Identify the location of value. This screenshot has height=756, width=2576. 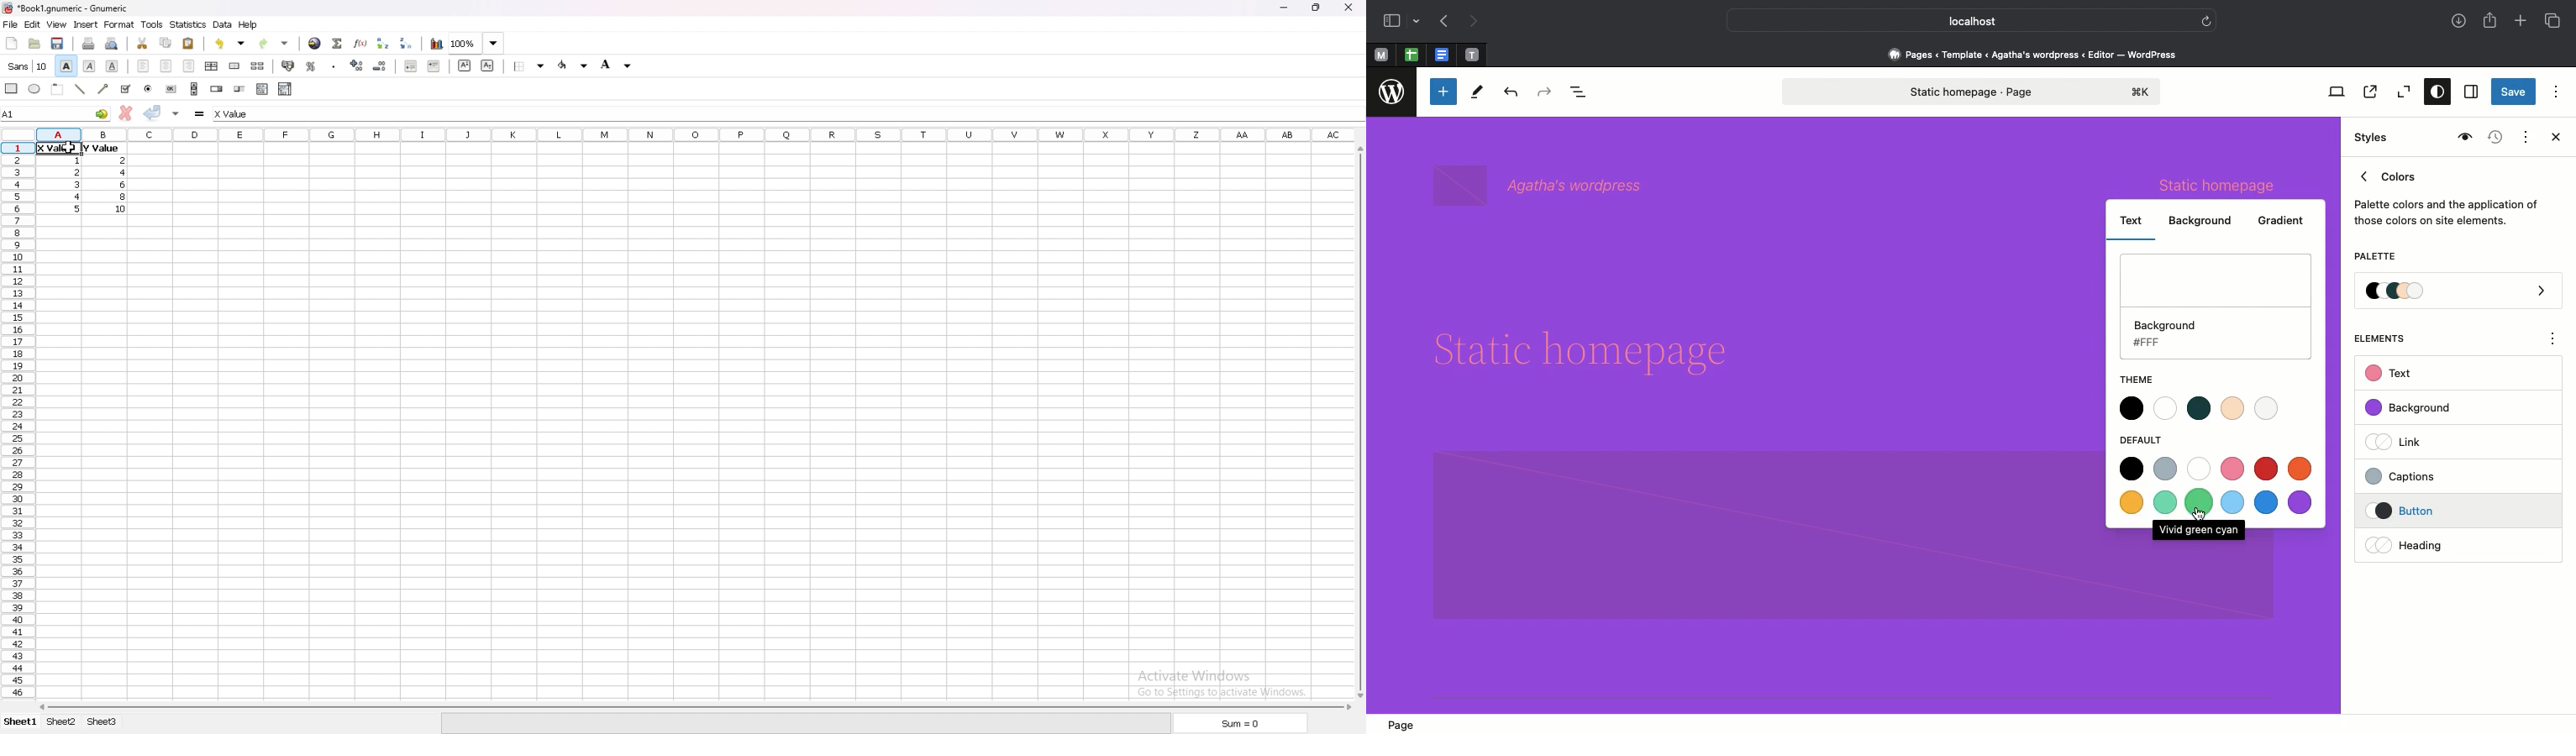
(123, 184).